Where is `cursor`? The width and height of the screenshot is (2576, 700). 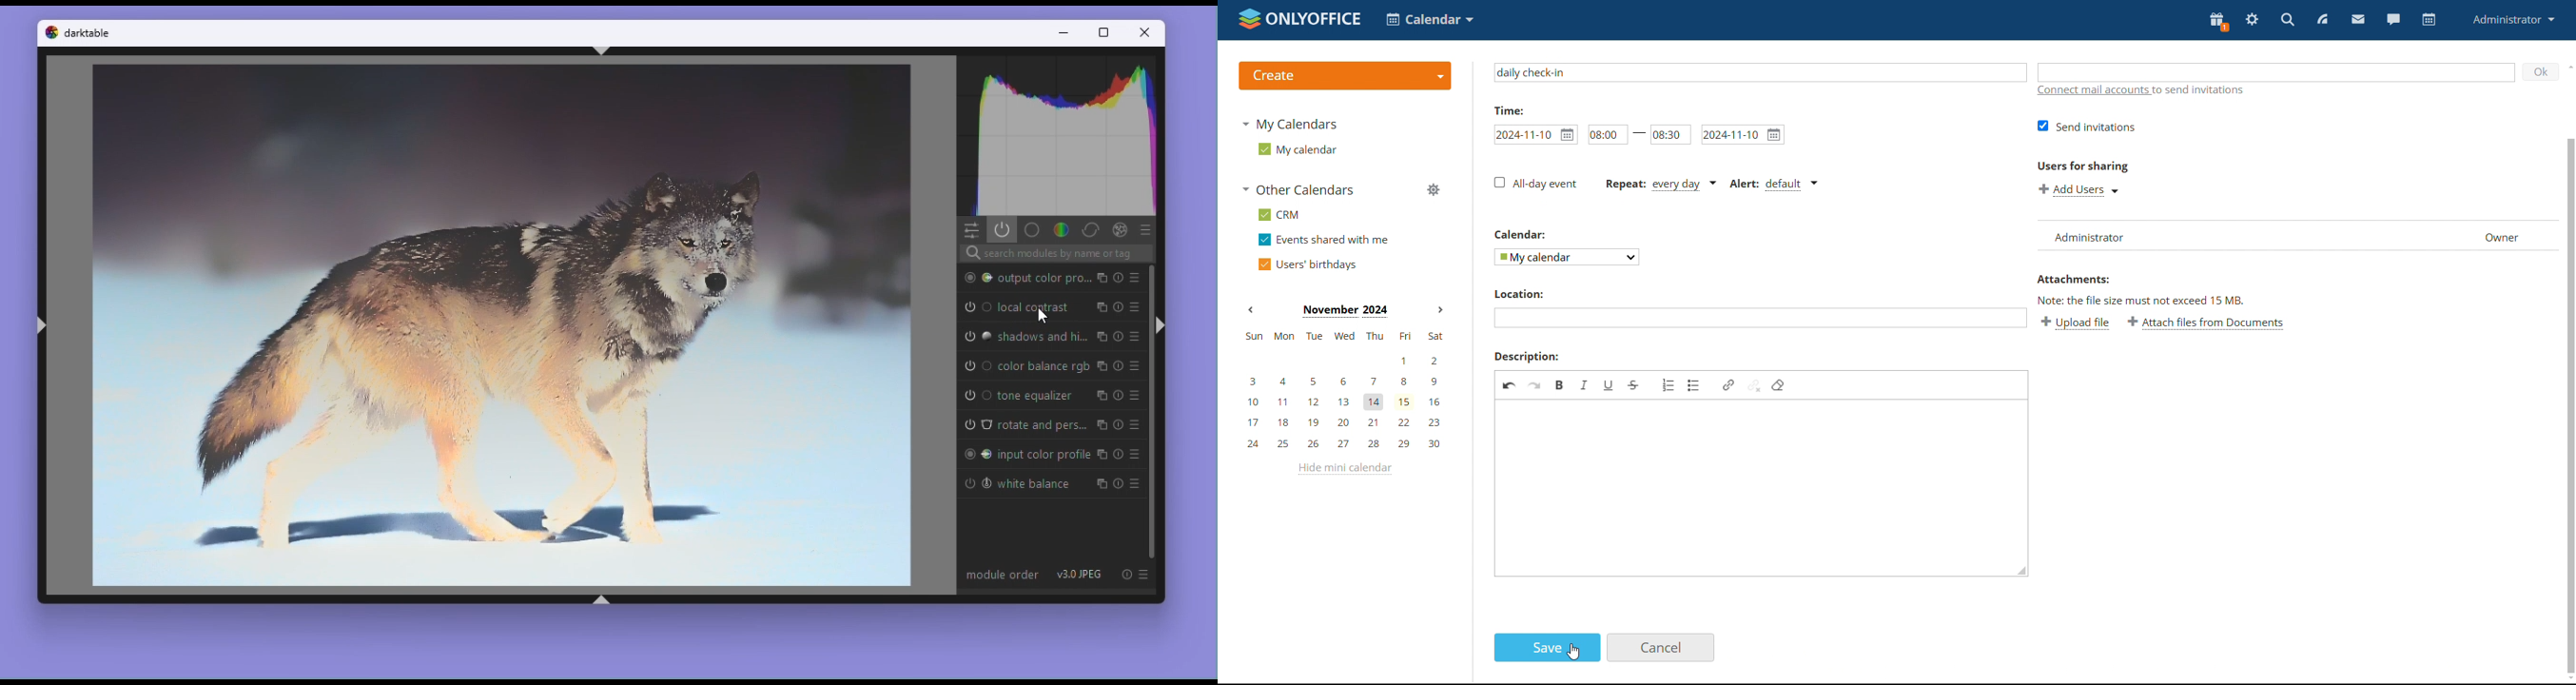
cursor is located at coordinates (1573, 653).